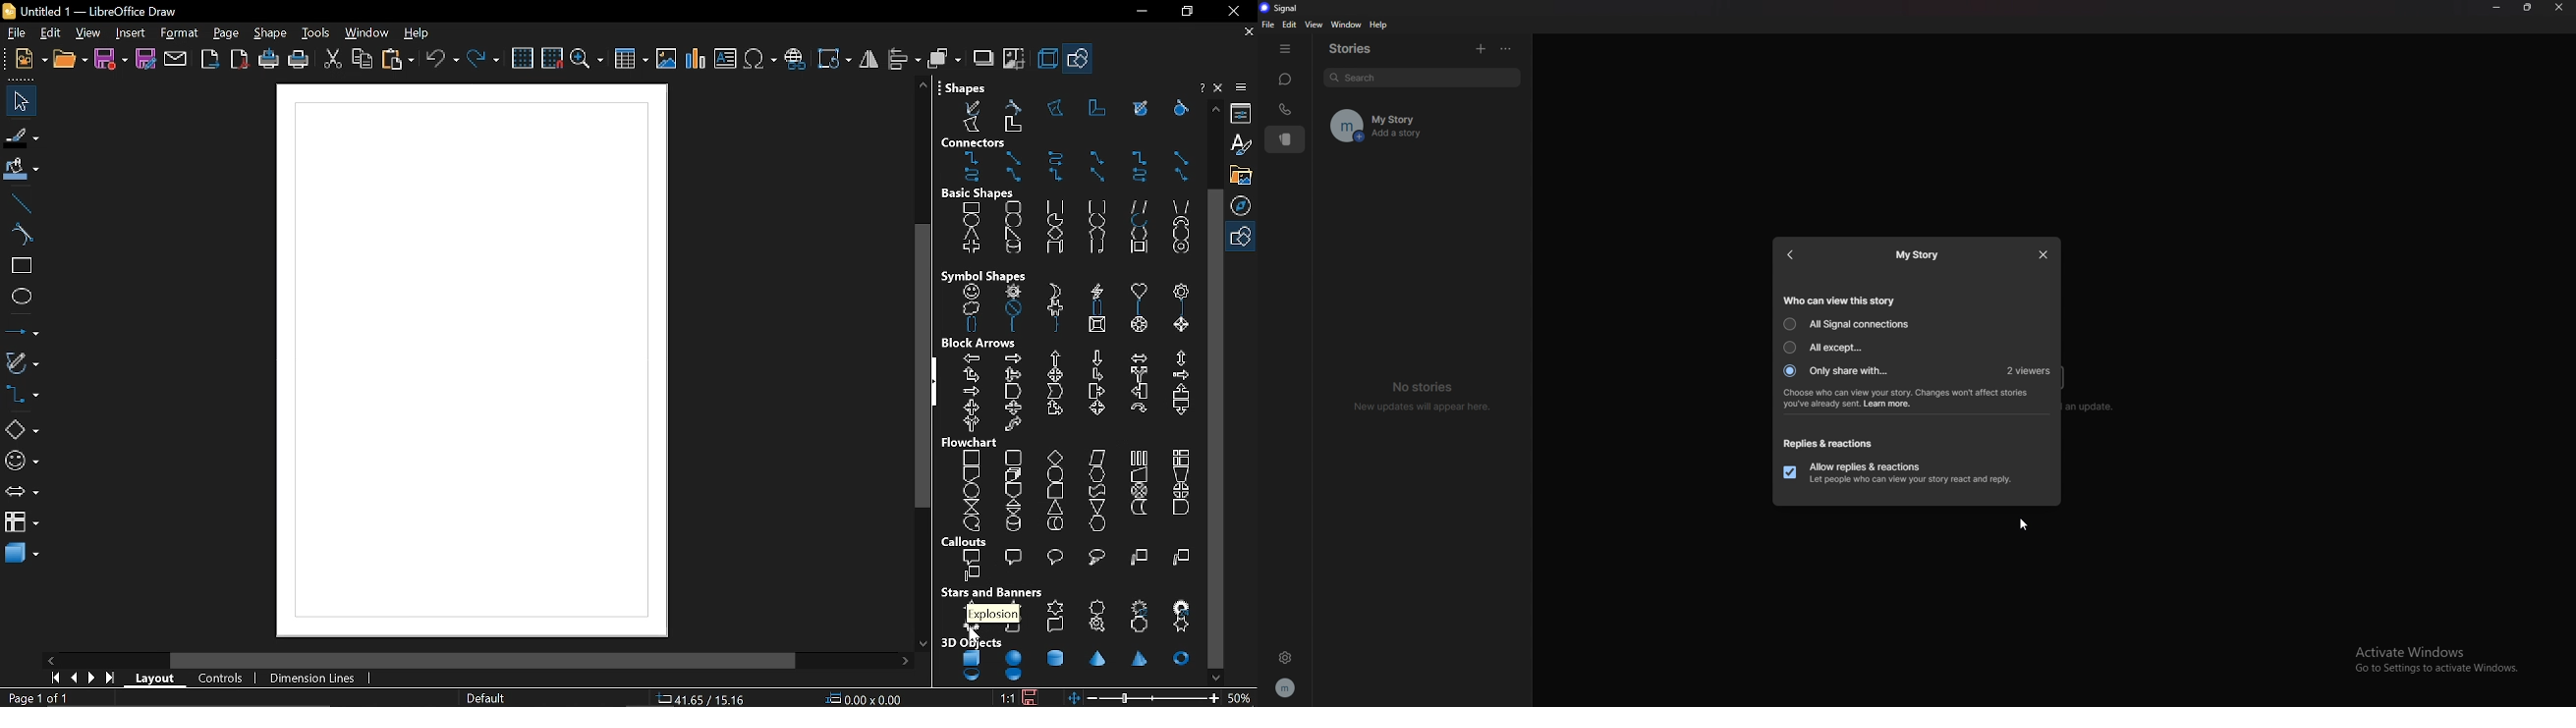 Image resolution: width=2576 pixels, height=728 pixels. Describe the element at coordinates (397, 59) in the screenshot. I see `paste` at that location.